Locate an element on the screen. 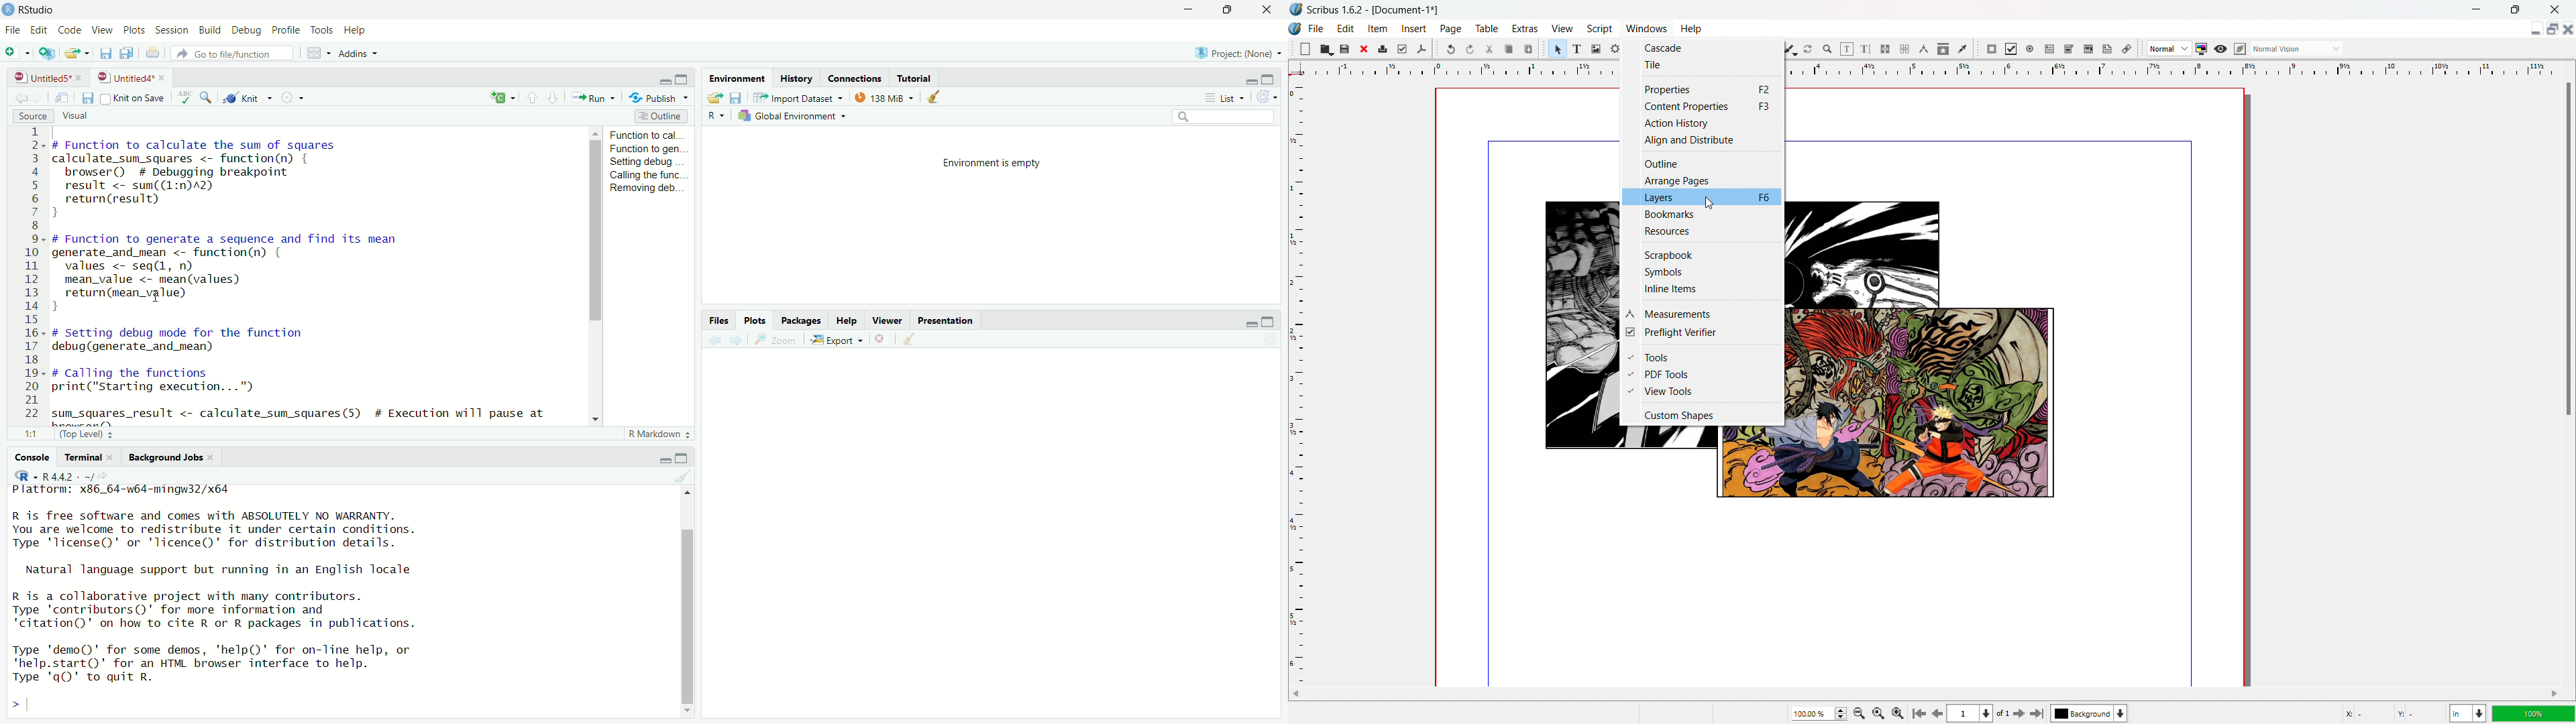  terminal is located at coordinates (80, 456).